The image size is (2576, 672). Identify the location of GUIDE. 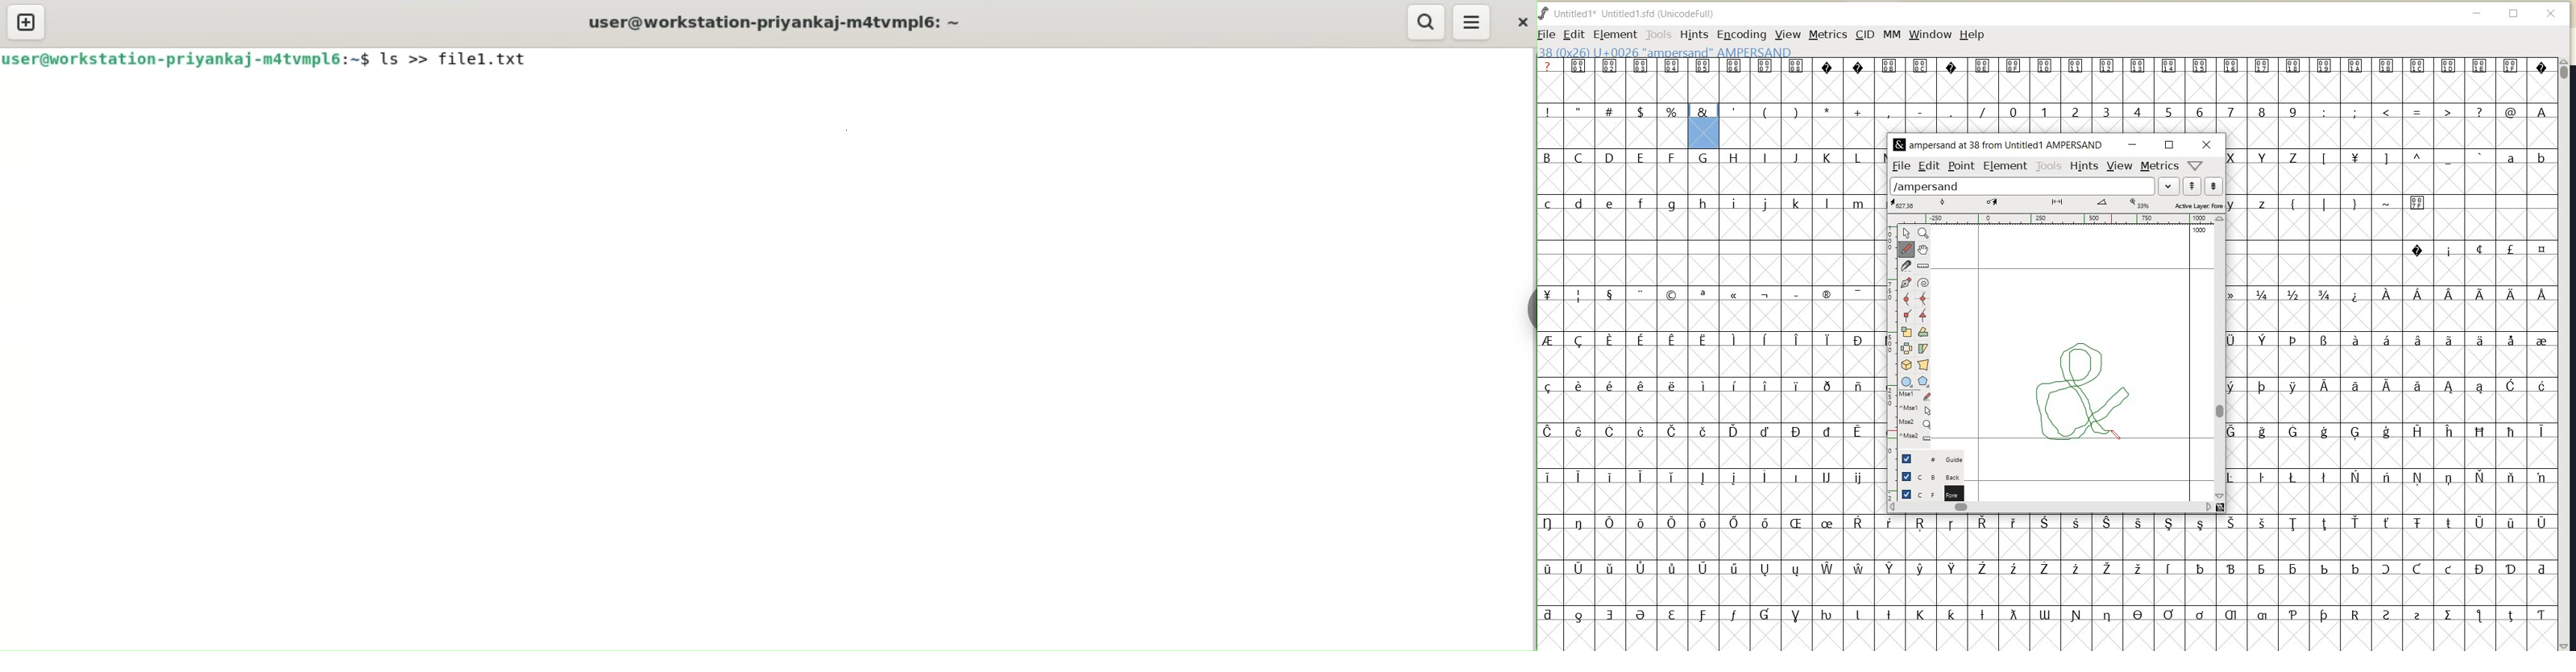
(1930, 458).